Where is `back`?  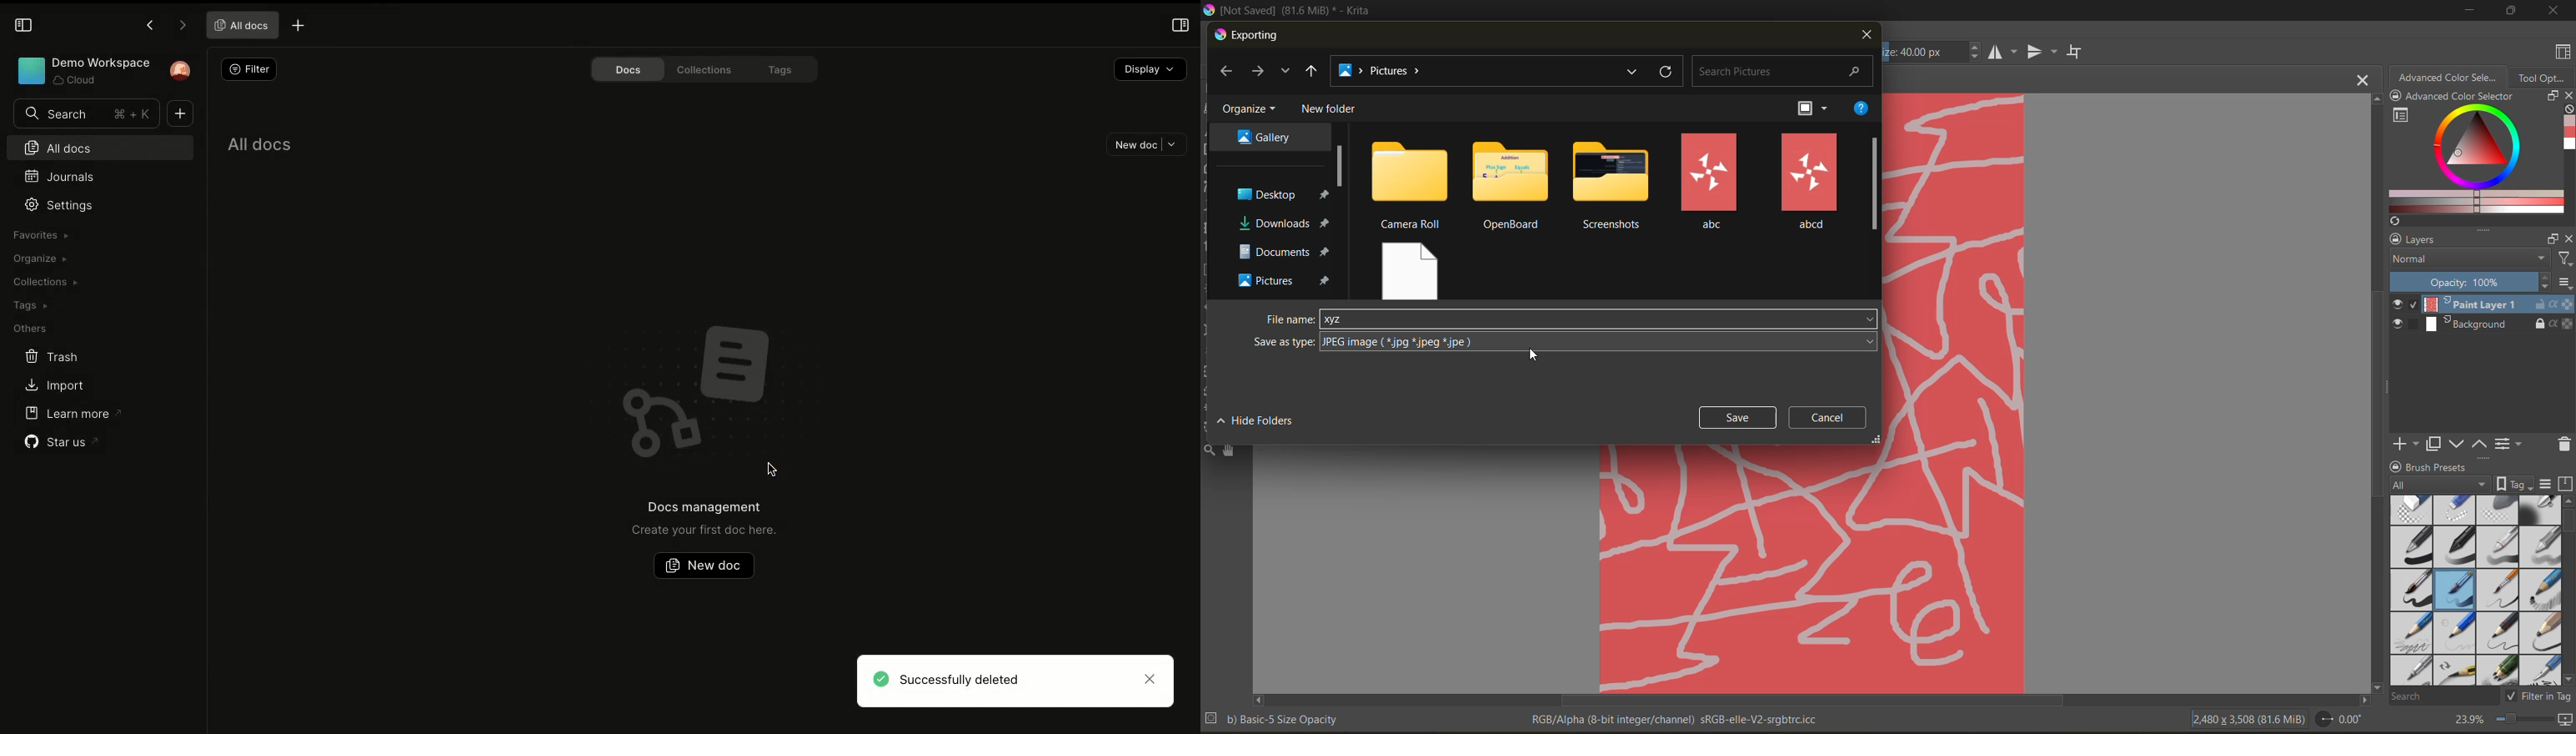 back is located at coordinates (1231, 73).